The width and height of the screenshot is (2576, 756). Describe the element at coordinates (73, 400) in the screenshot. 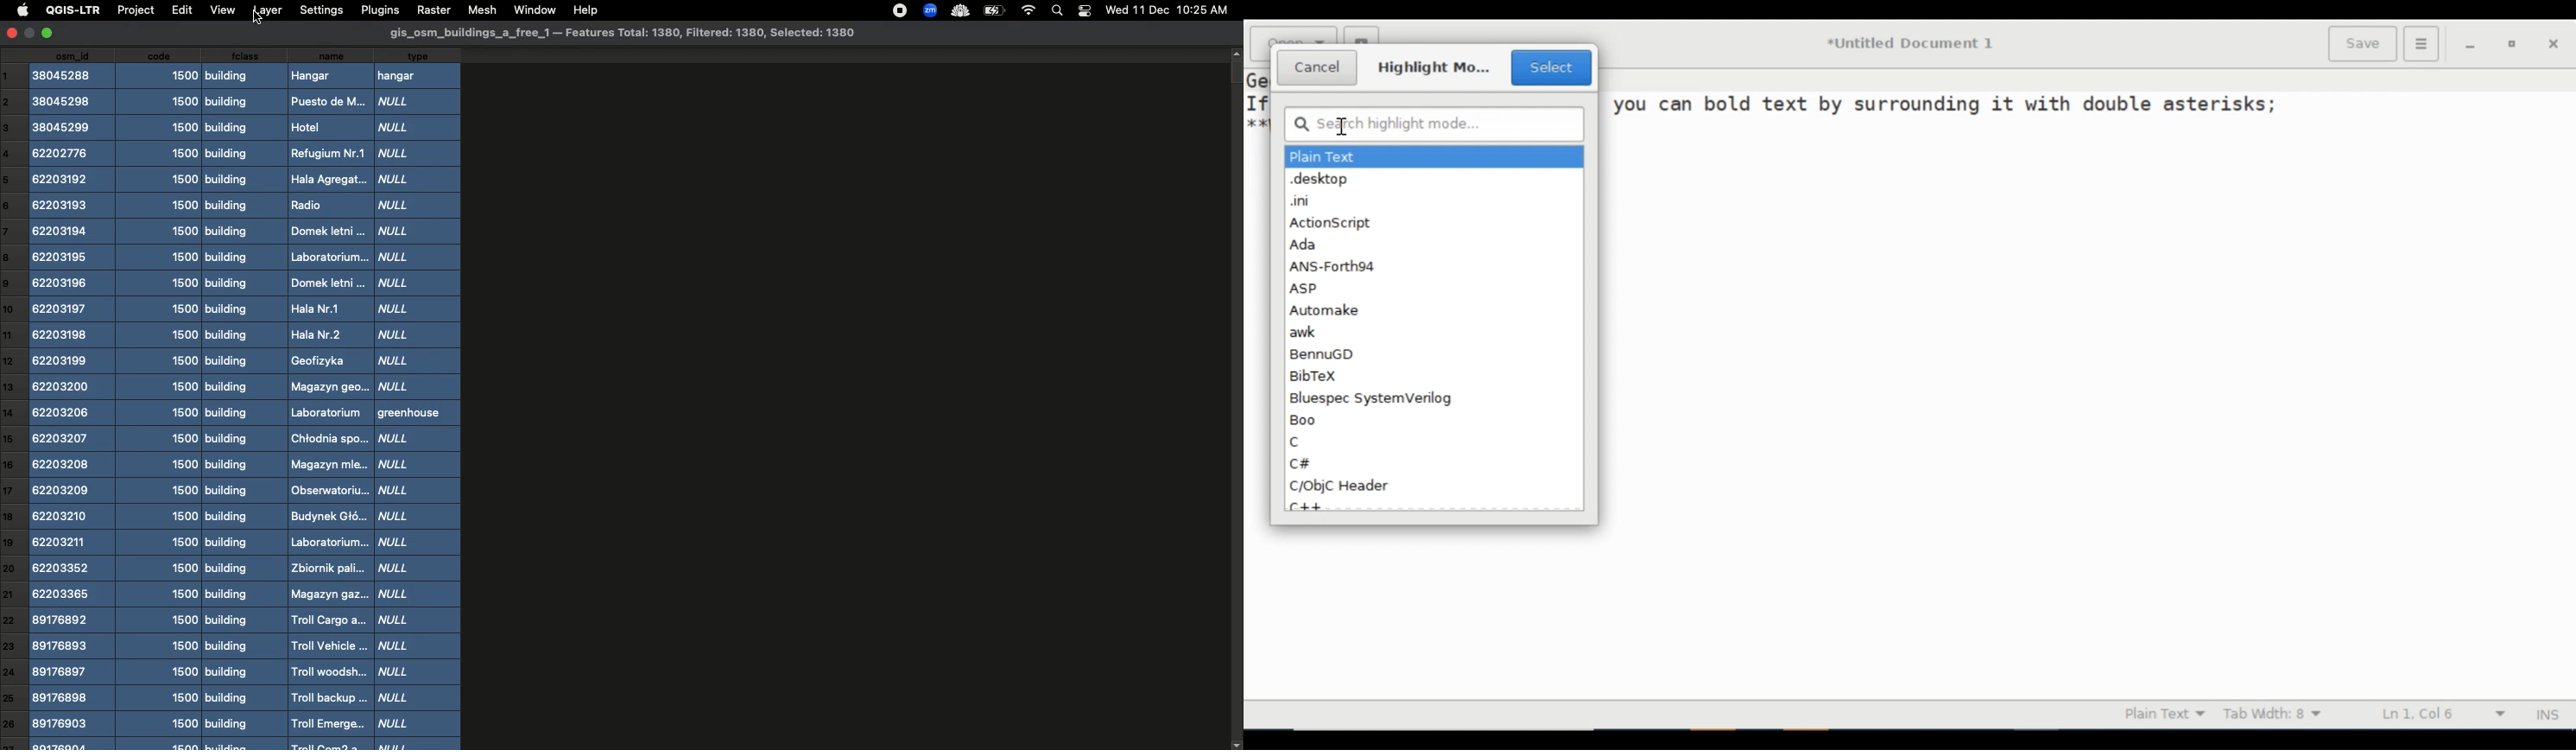

I see `csn_id` at that location.